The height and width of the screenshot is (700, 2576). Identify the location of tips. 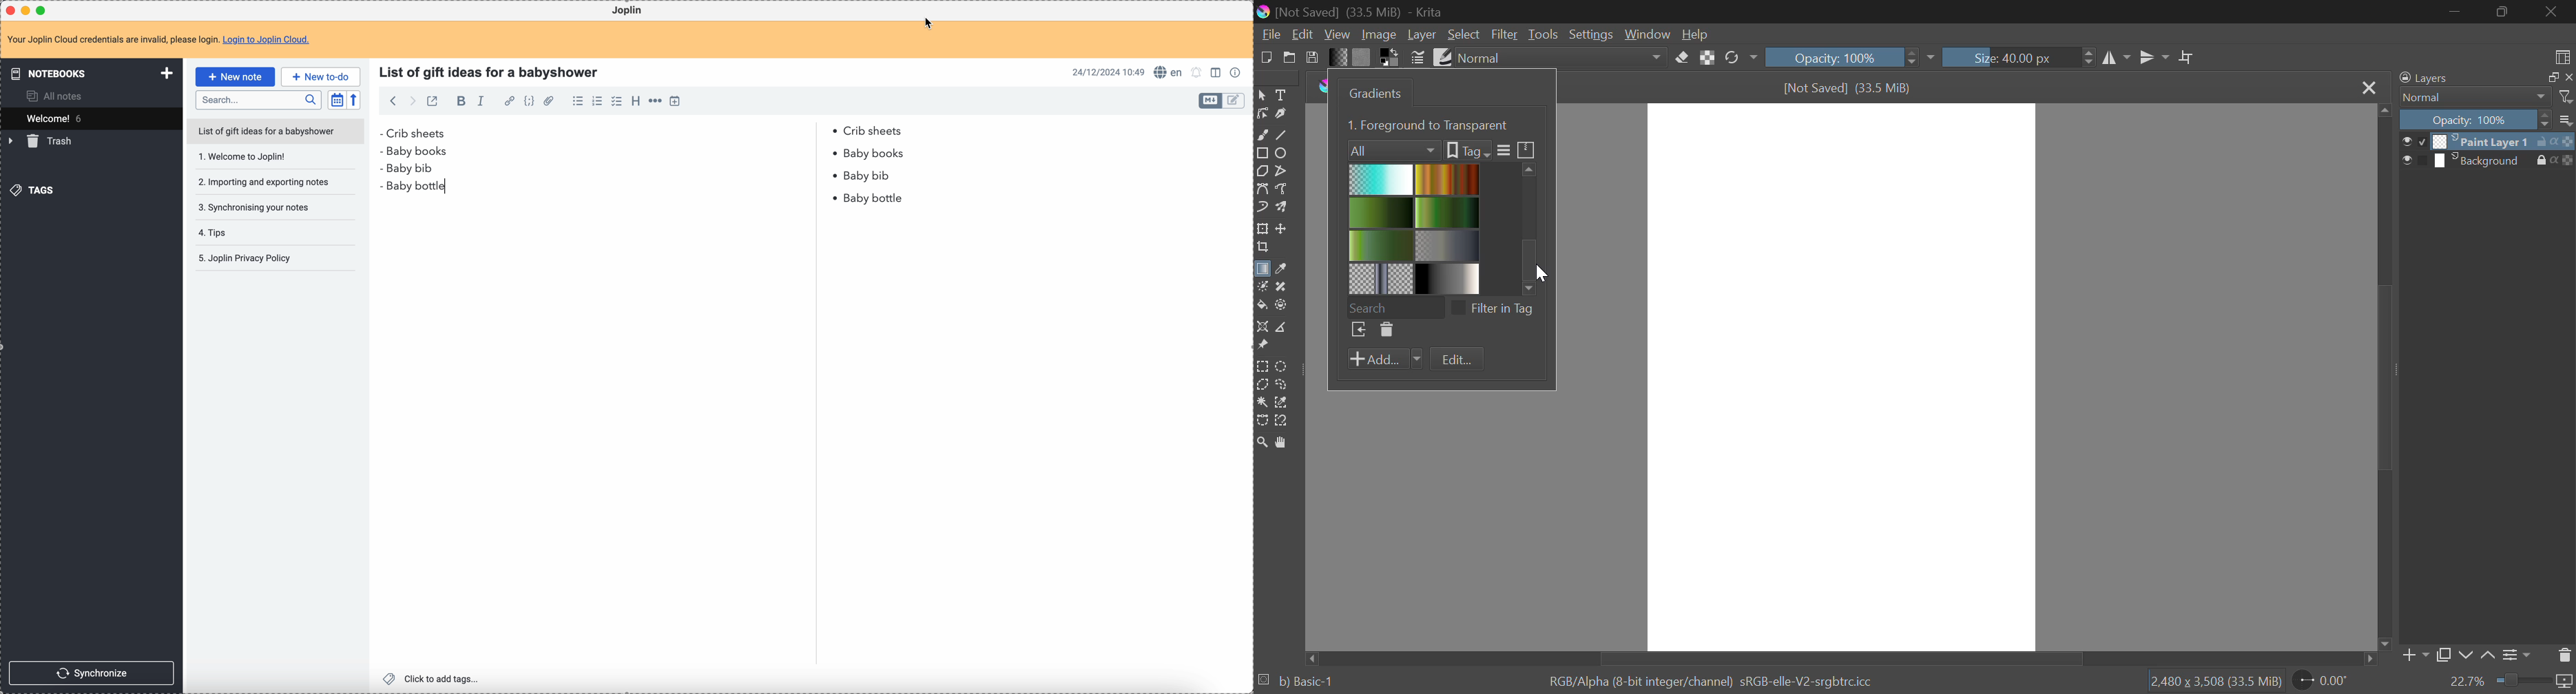
(242, 232).